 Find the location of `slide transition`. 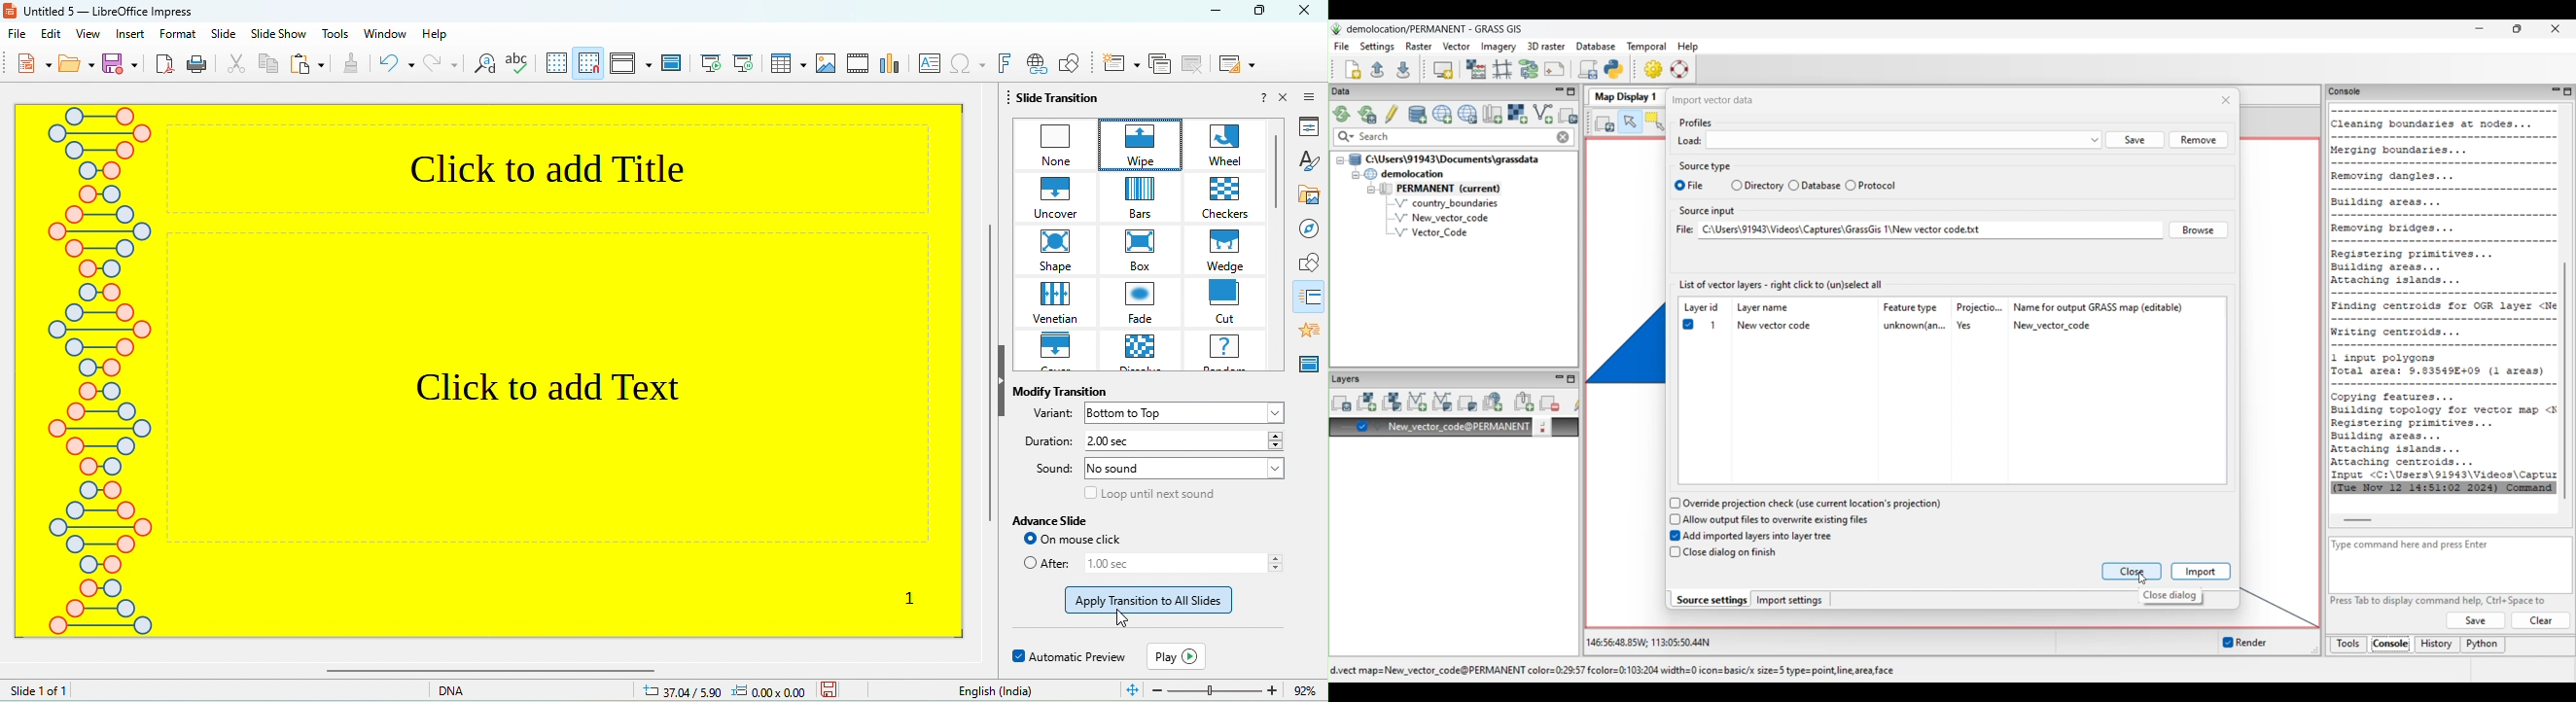

slide transition is located at coordinates (1064, 99).